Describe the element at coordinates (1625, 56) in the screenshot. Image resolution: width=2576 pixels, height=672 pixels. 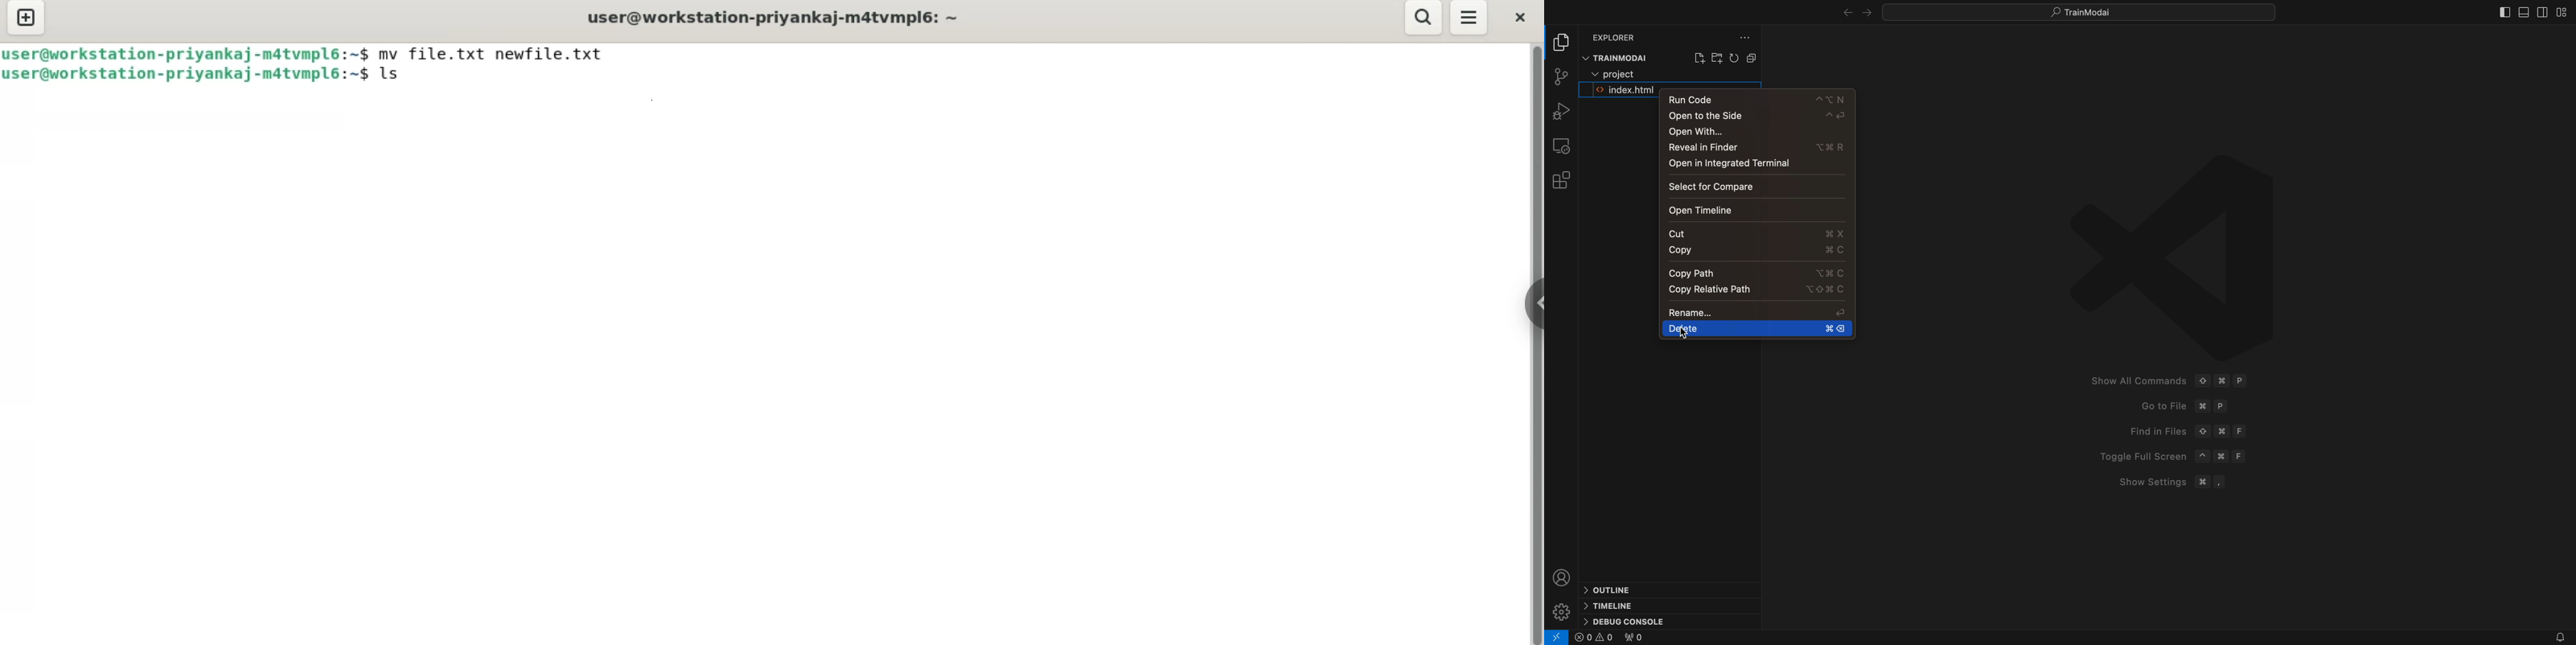
I see `trainmodal` at that location.